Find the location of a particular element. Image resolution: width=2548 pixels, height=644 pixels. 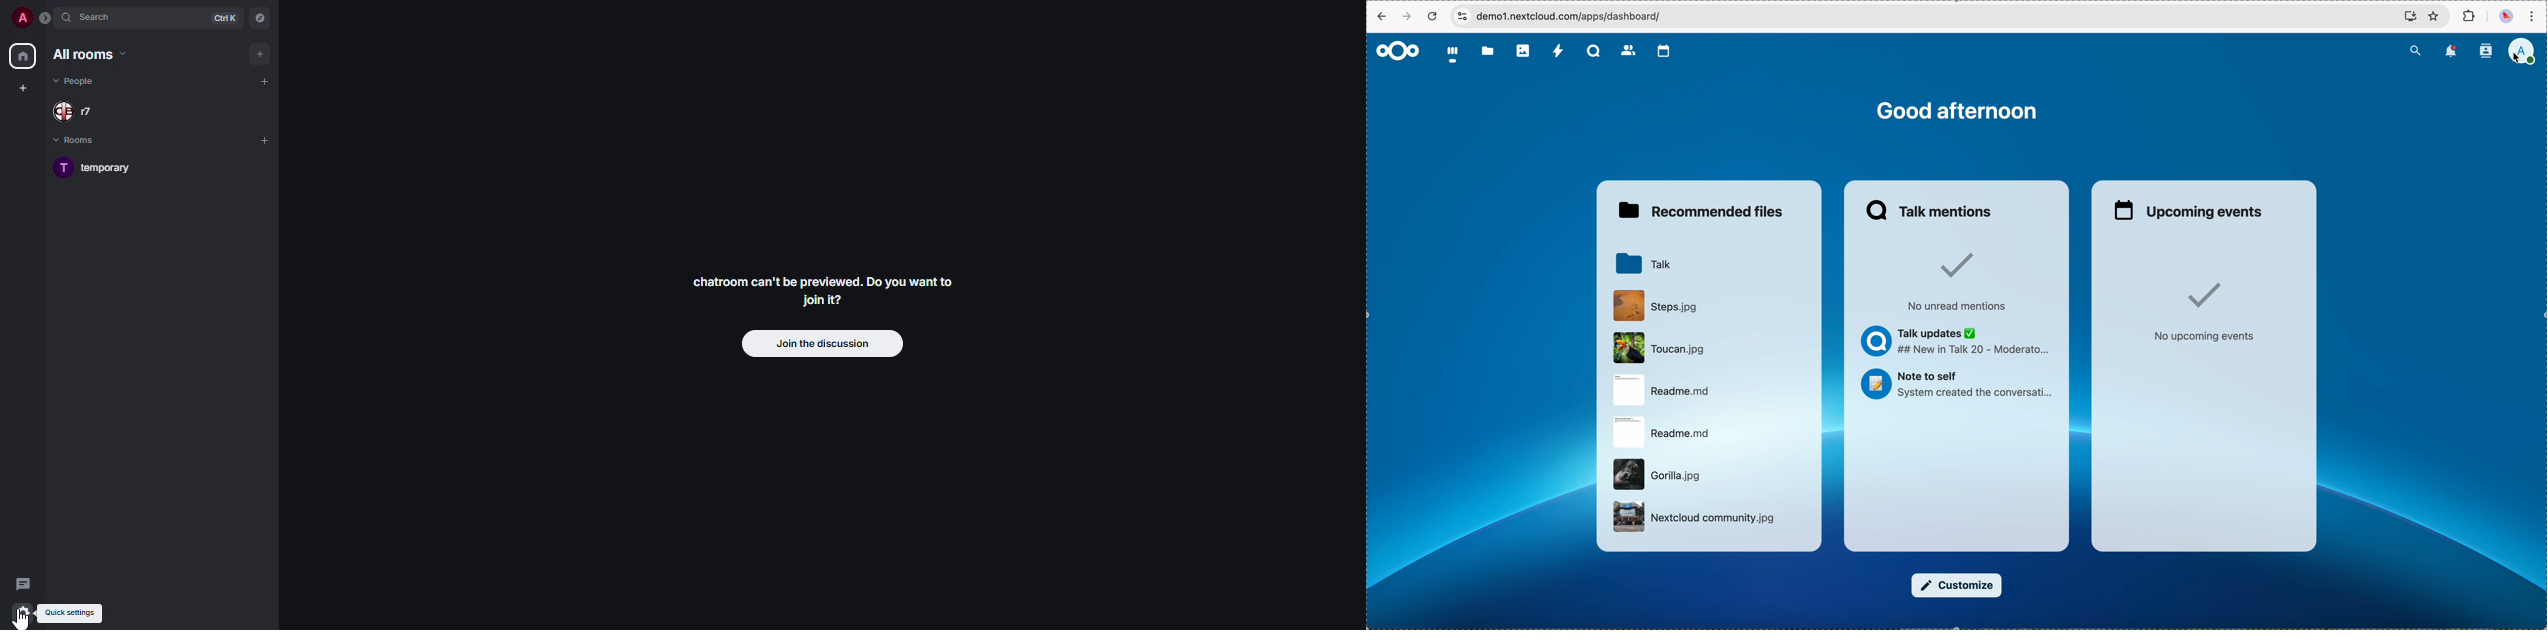

chatroom can't be previewed. Join it? is located at coordinates (829, 288).